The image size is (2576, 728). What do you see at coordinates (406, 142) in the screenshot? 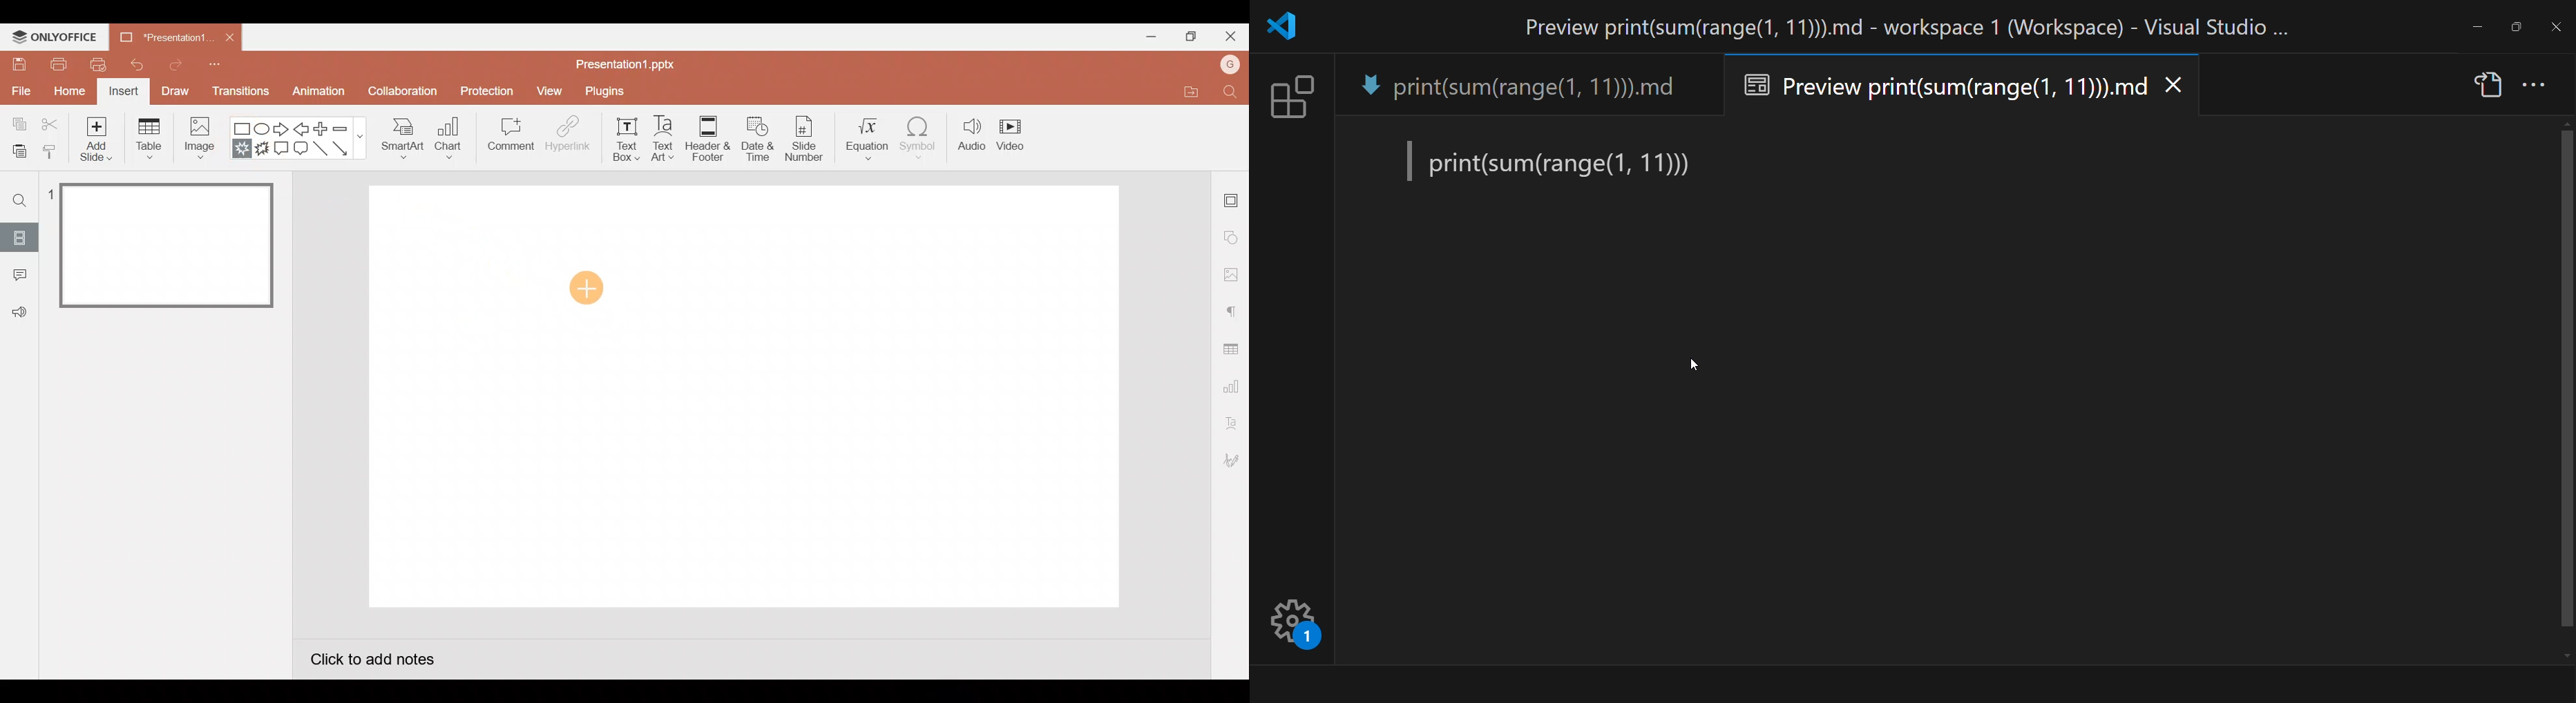
I see `Smart Art` at bounding box center [406, 142].